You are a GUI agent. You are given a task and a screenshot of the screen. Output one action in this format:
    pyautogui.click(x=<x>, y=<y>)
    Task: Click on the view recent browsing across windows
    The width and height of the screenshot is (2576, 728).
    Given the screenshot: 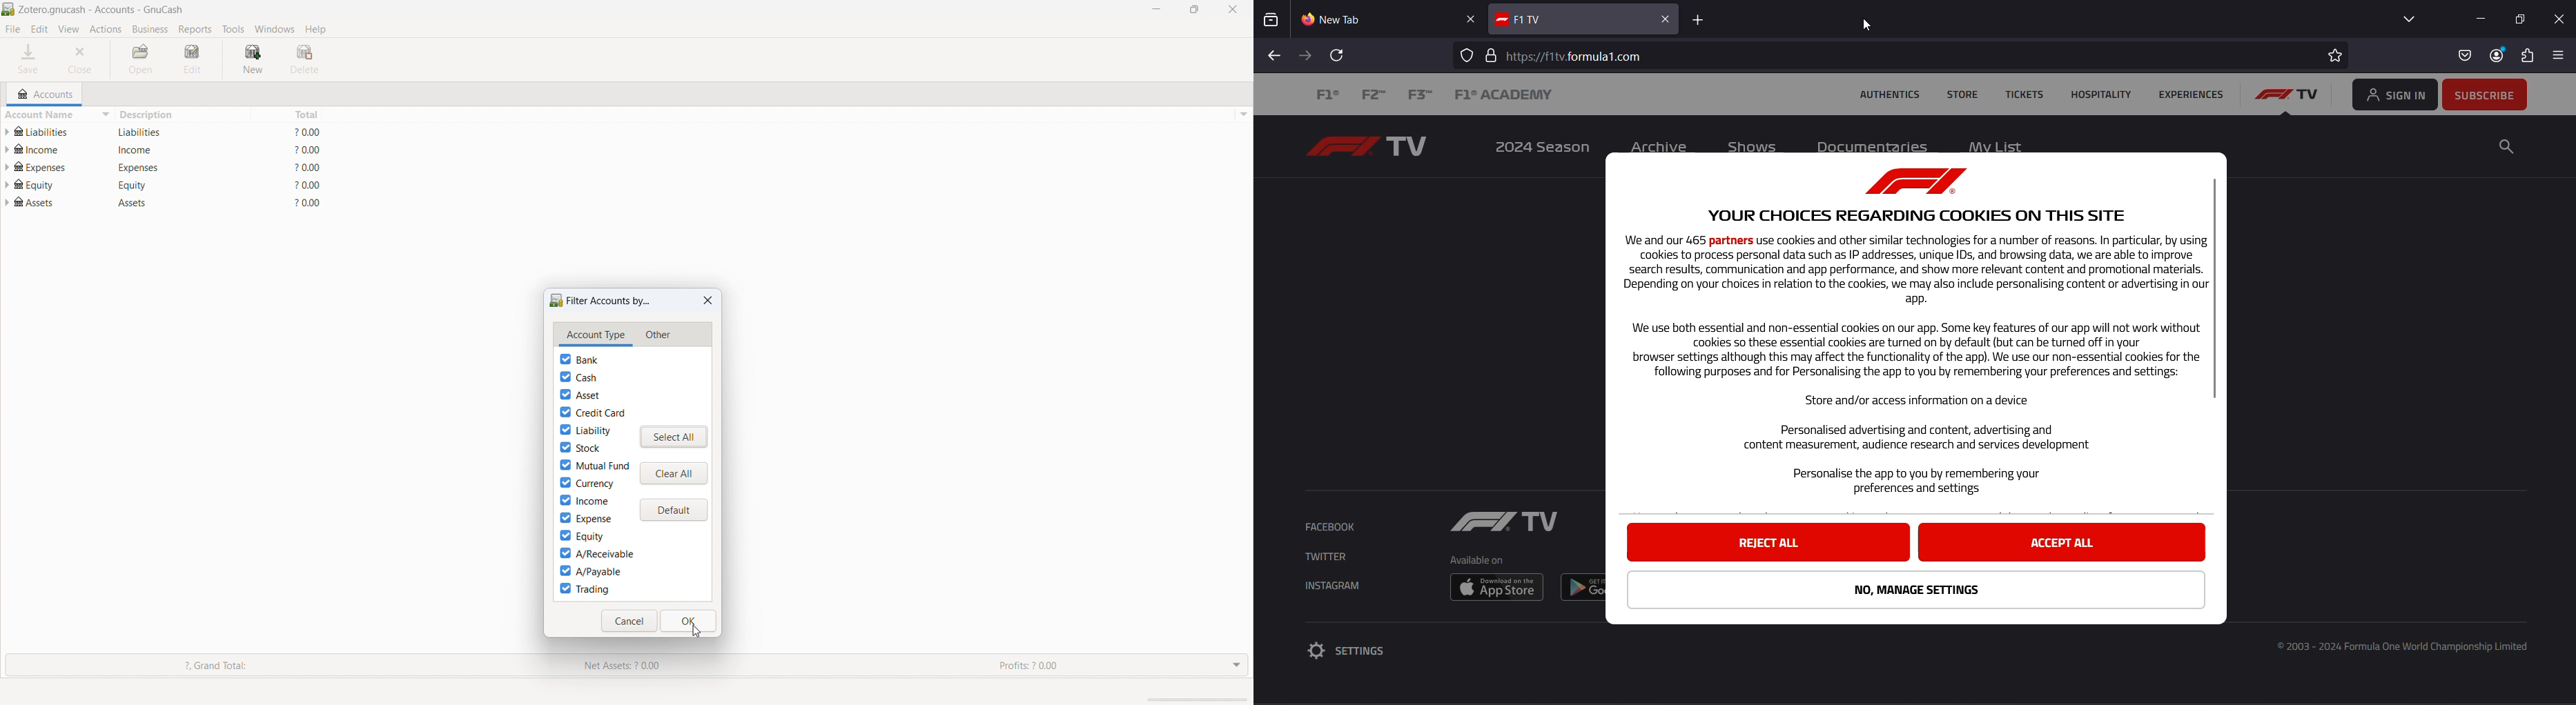 What is the action you would take?
    pyautogui.click(x=1275, y=20)
    